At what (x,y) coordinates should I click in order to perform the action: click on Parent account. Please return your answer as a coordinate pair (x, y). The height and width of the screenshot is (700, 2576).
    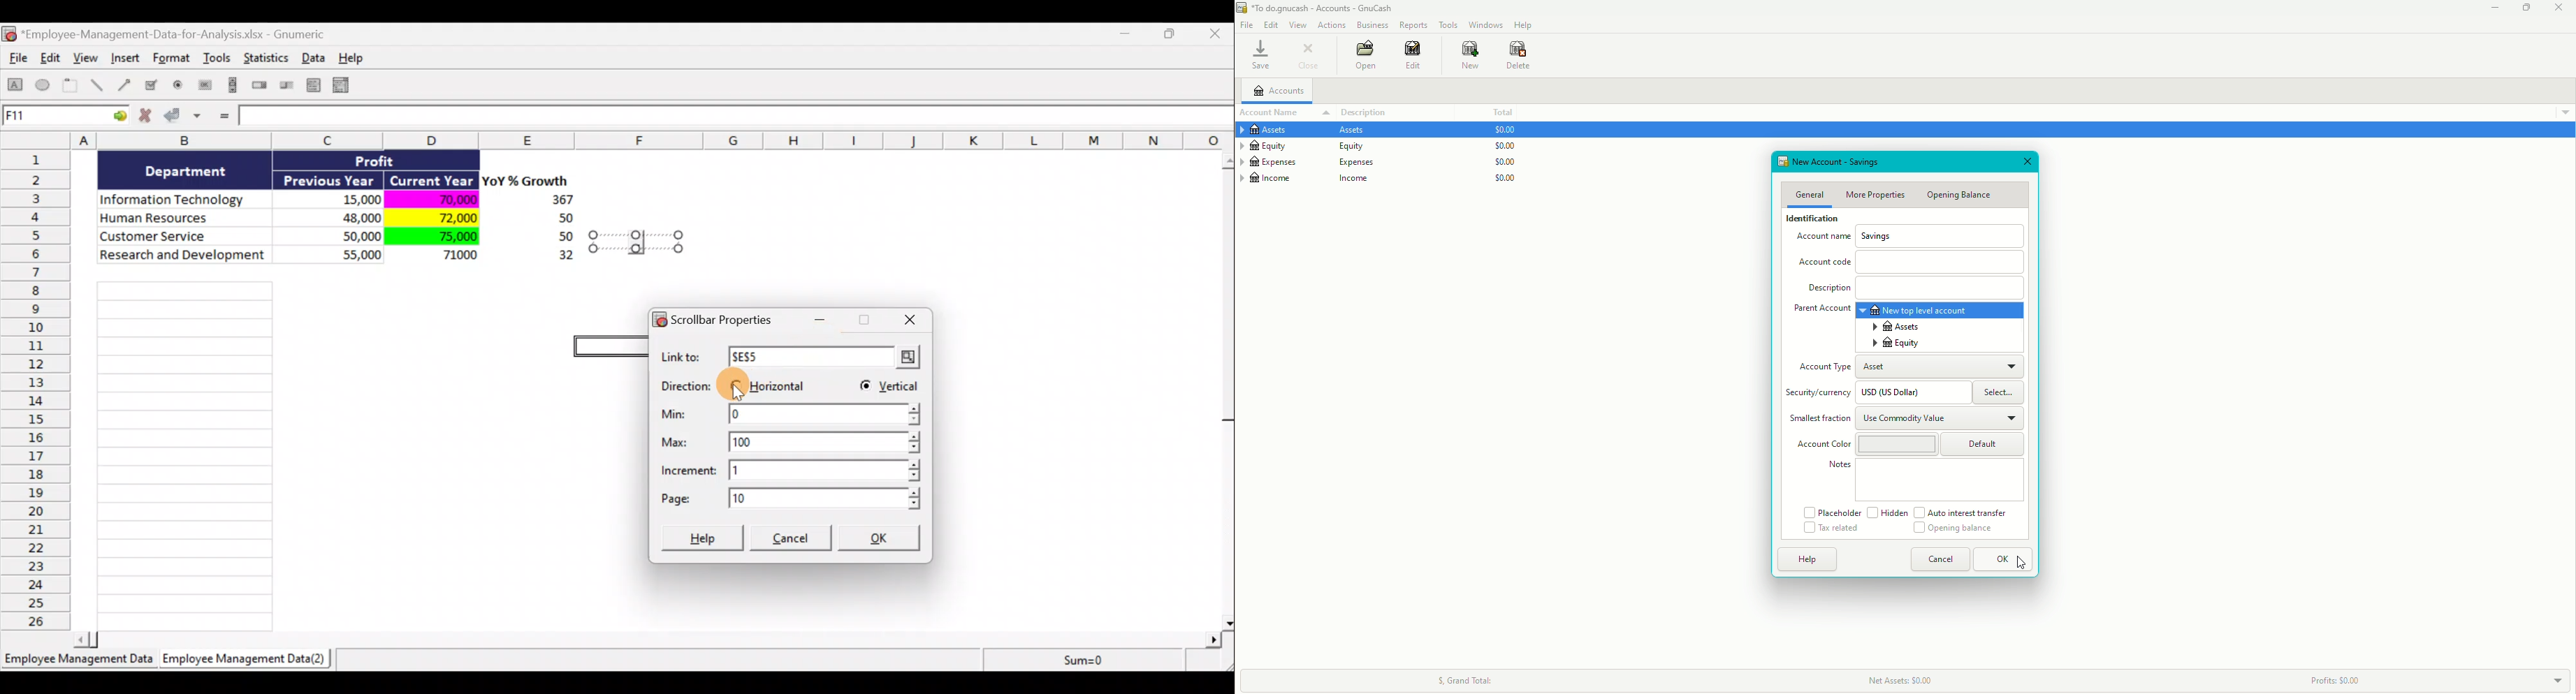
    Looking at the image, I should click on (1821, 309).